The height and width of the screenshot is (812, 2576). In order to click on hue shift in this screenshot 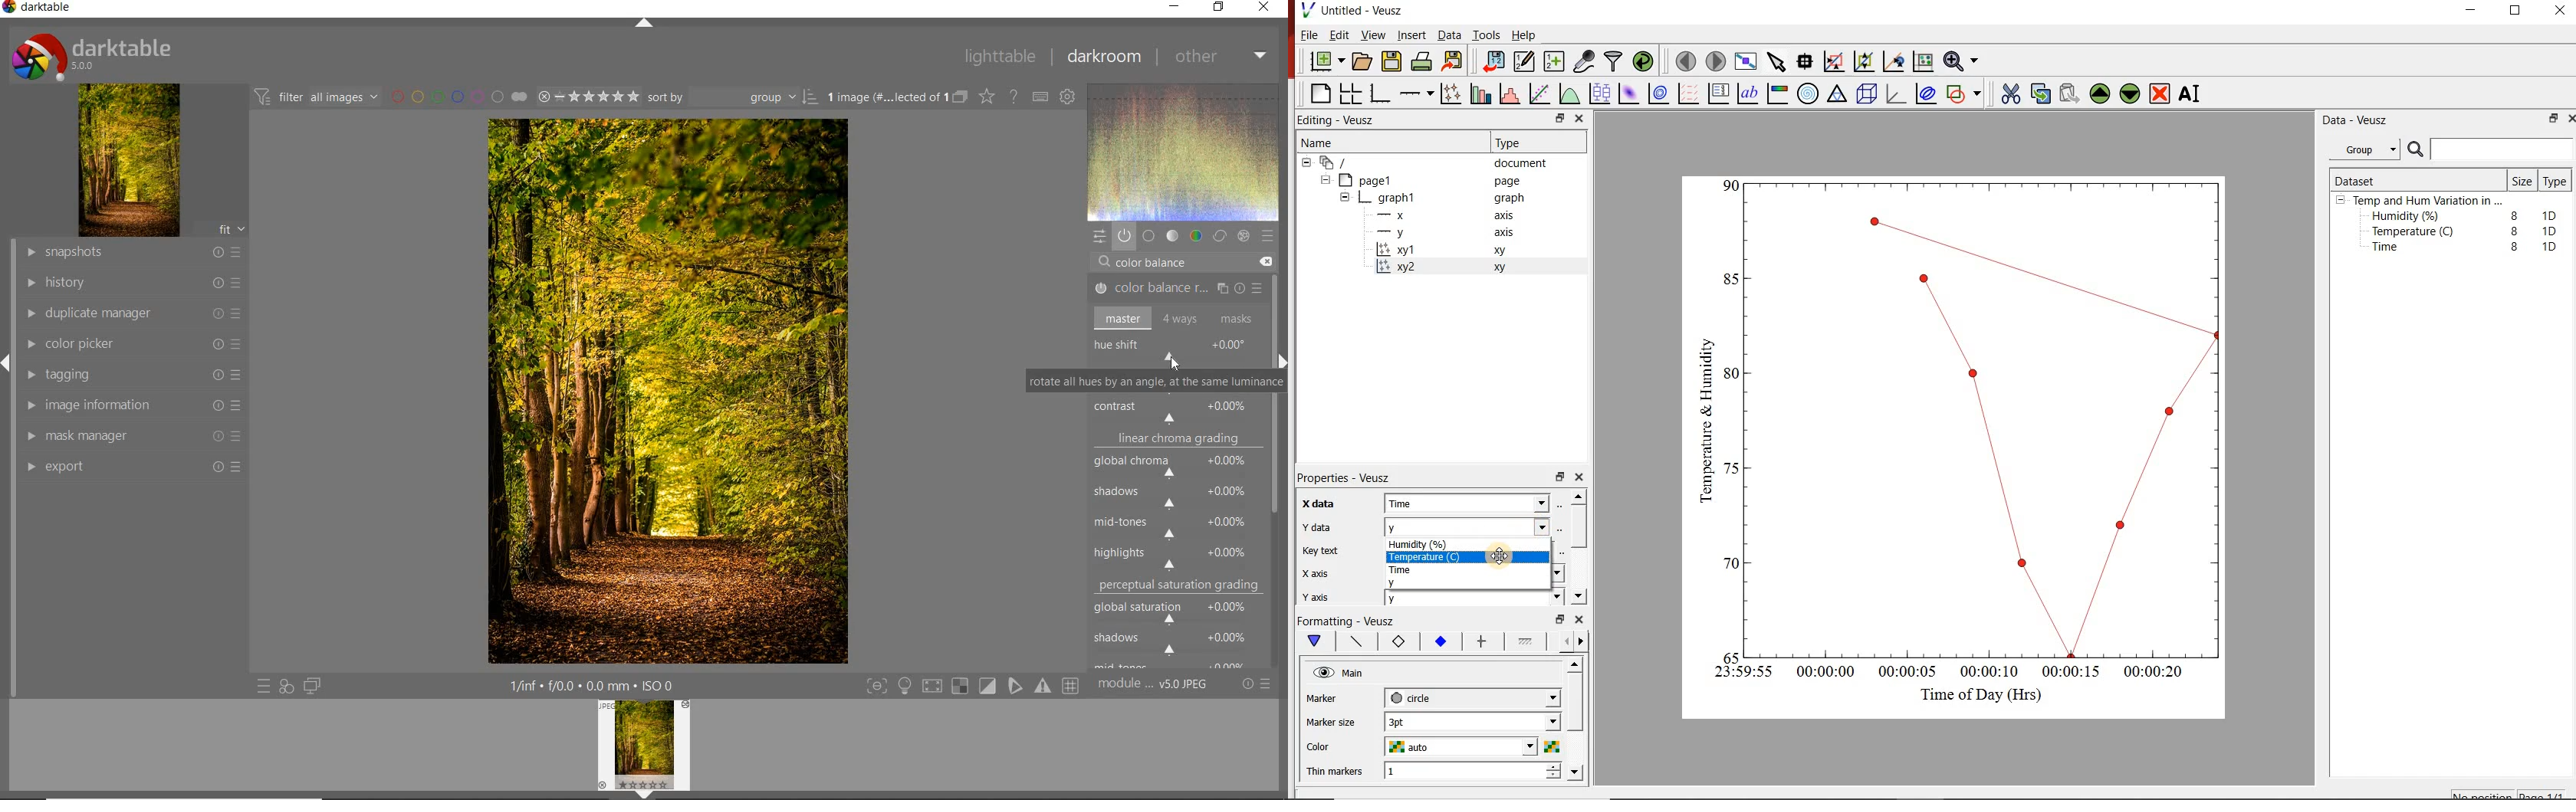, I will do `click(1178, 350)`.